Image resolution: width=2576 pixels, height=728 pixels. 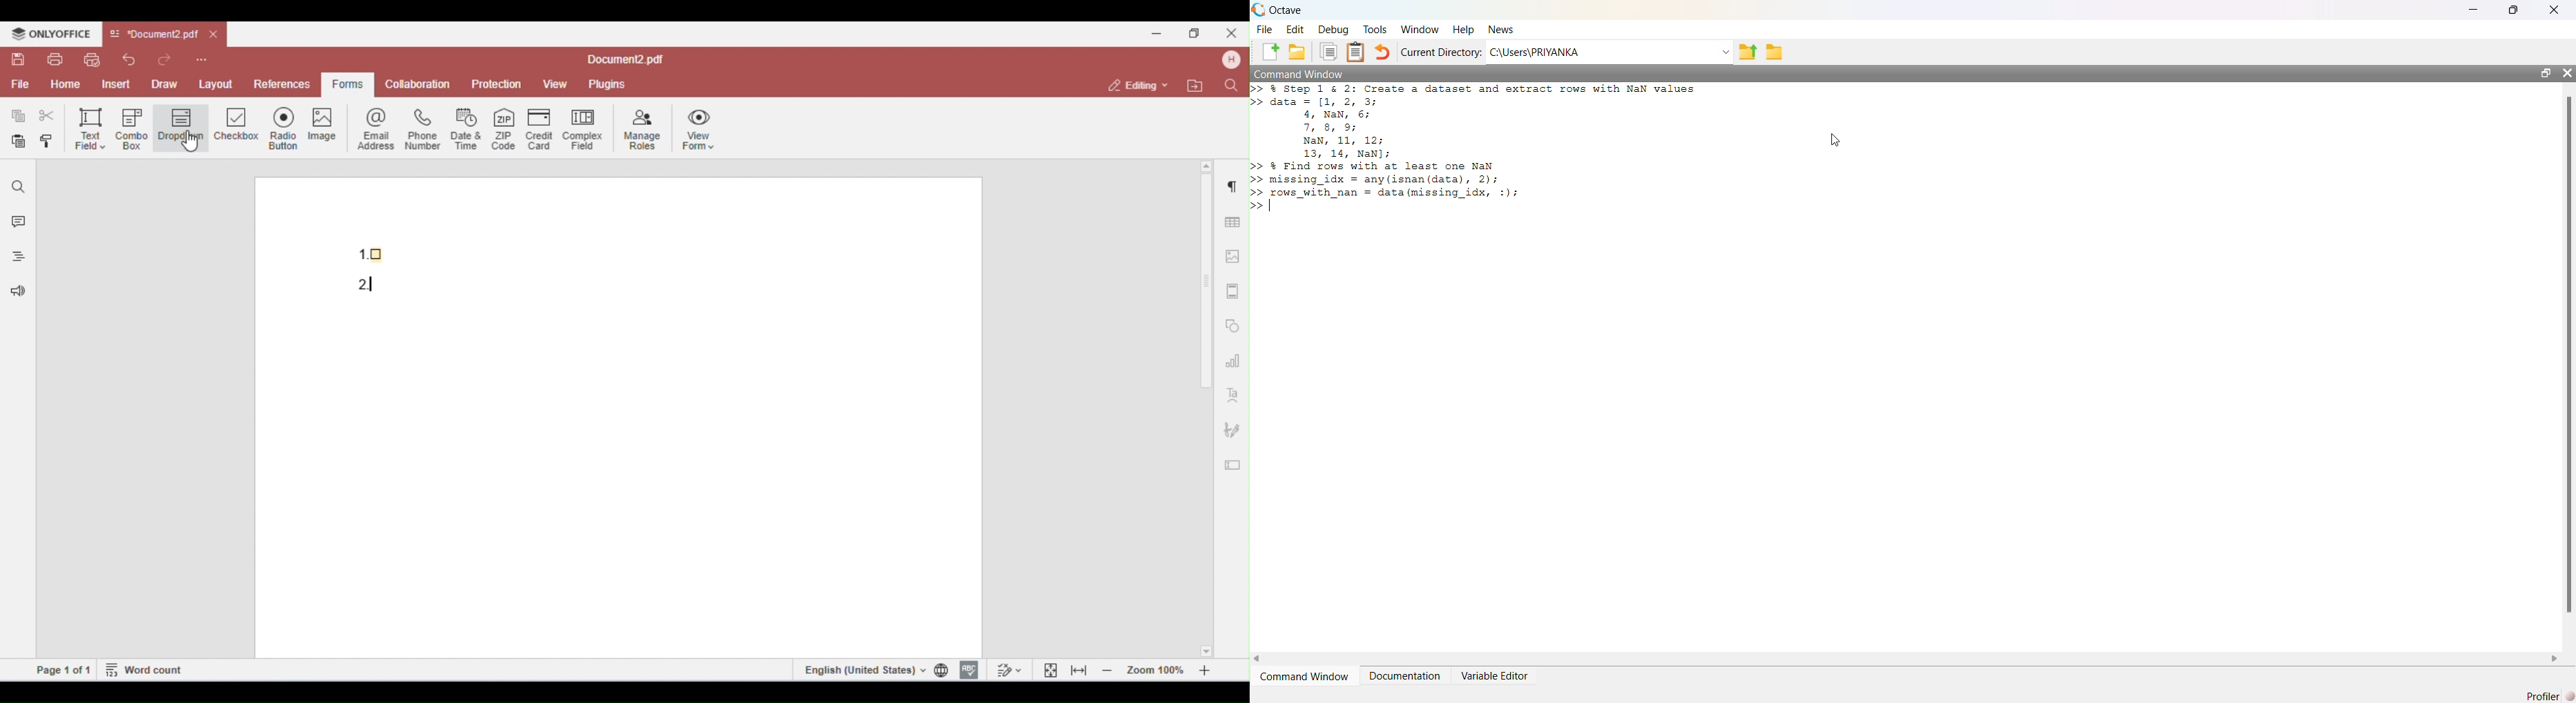 I want to click on cursor, so click(x=1836, y=140).